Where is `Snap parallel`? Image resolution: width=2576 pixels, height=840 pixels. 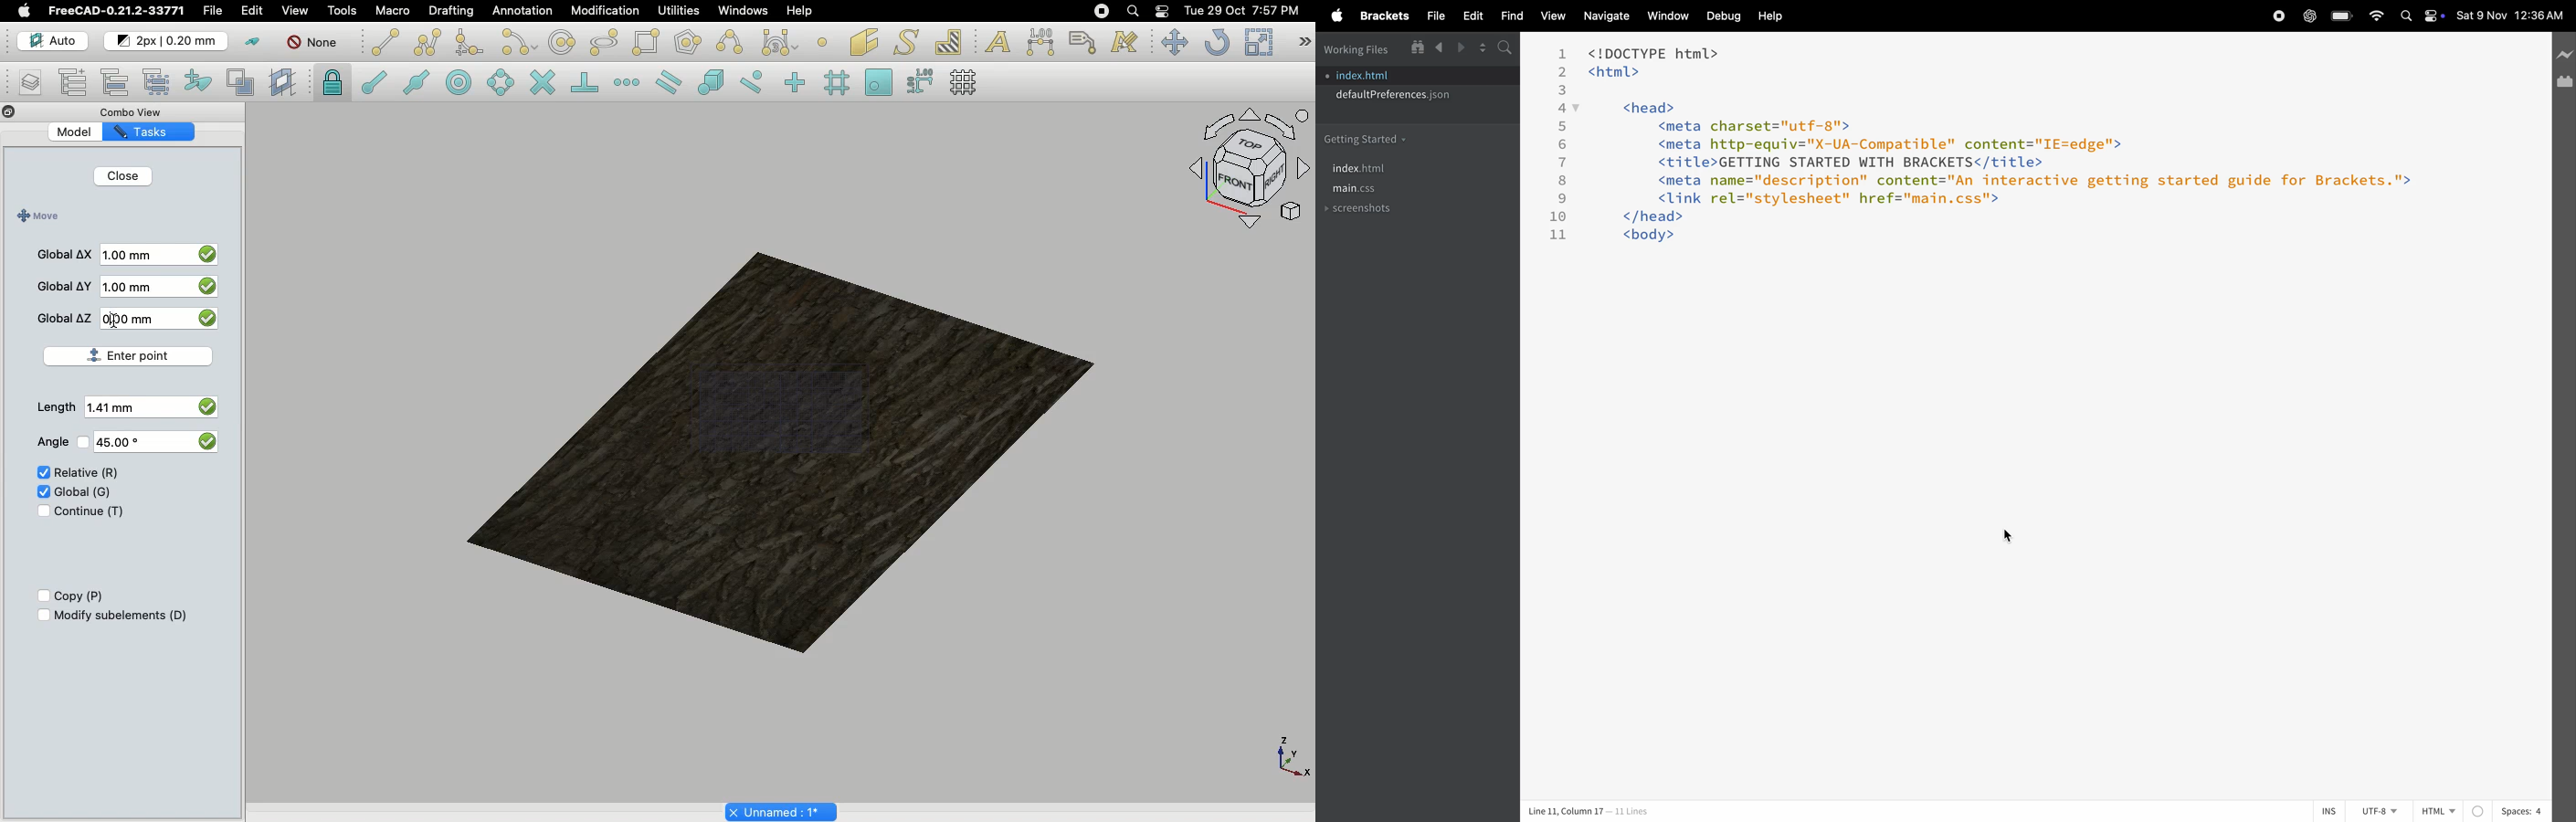
Snap parallel is located at coordinates (669, 82).